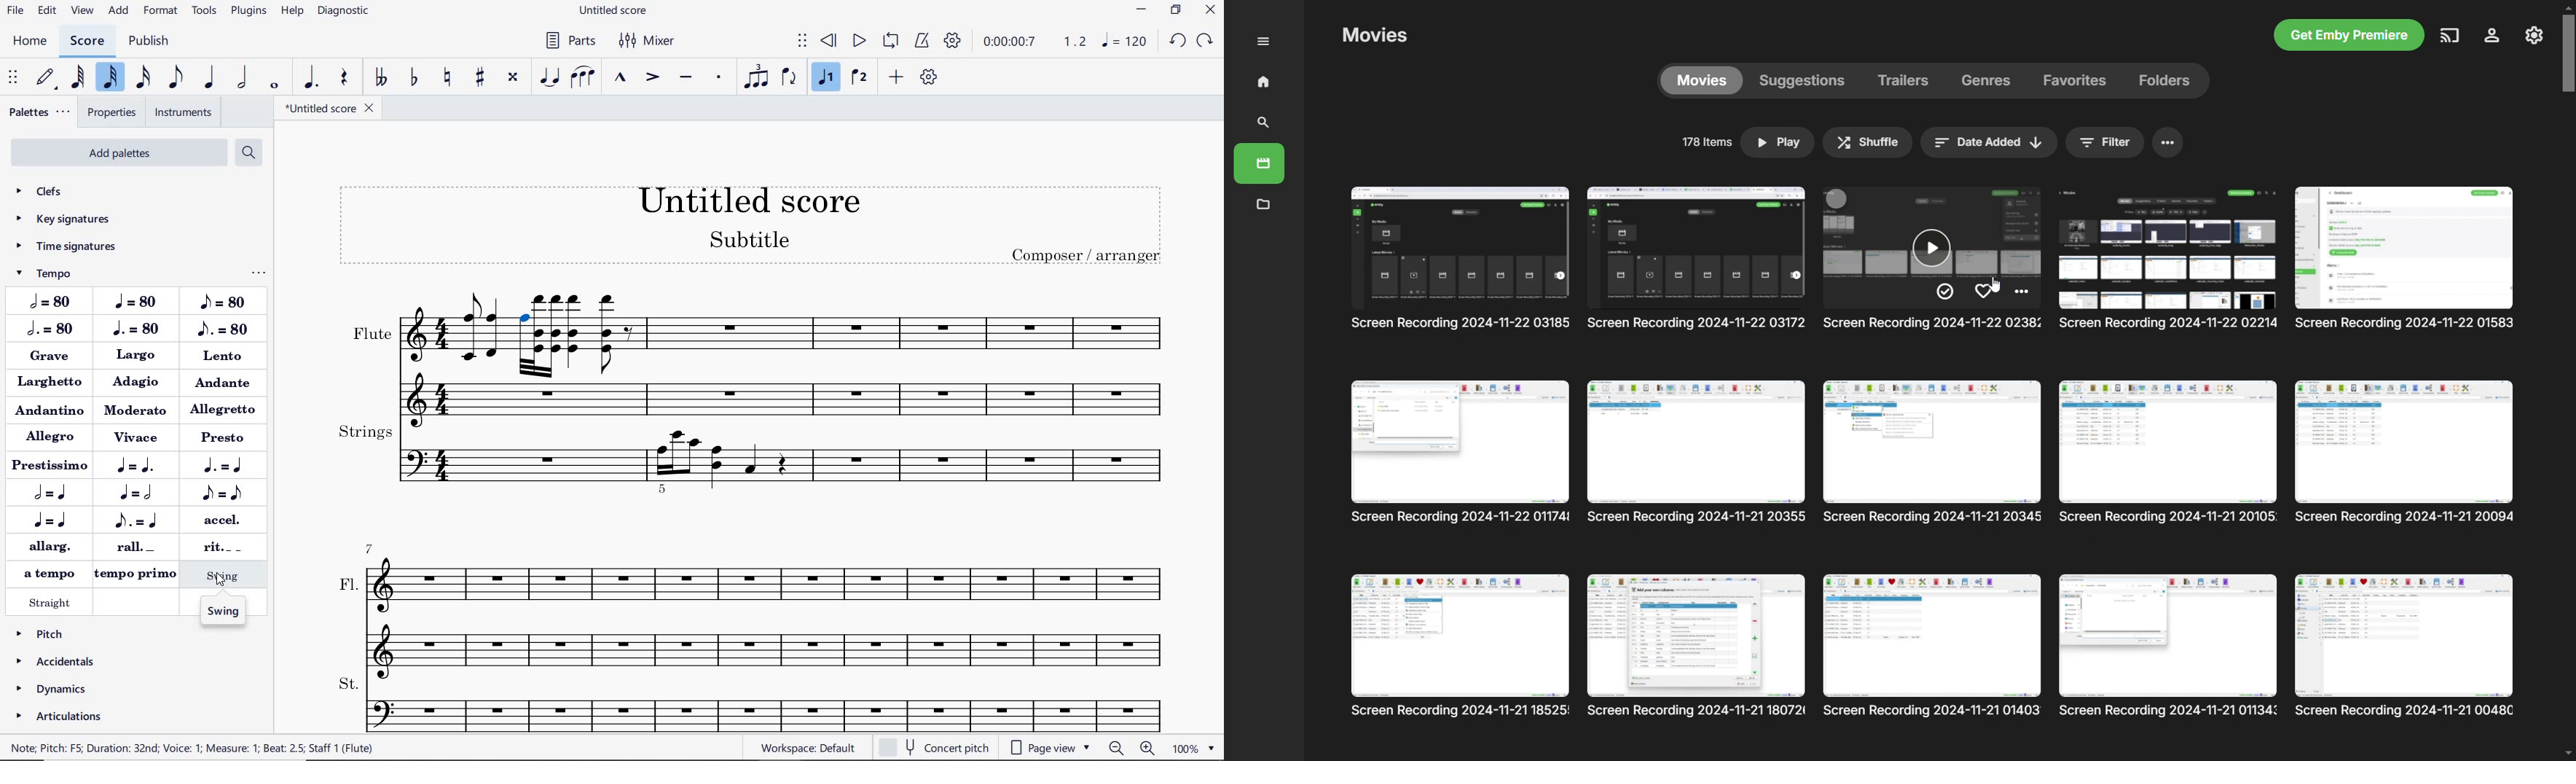  What do you see at coordinates (138, 301) in the screenshot?
I see `QUARTER NOTE` at bounding box center [138, 301].